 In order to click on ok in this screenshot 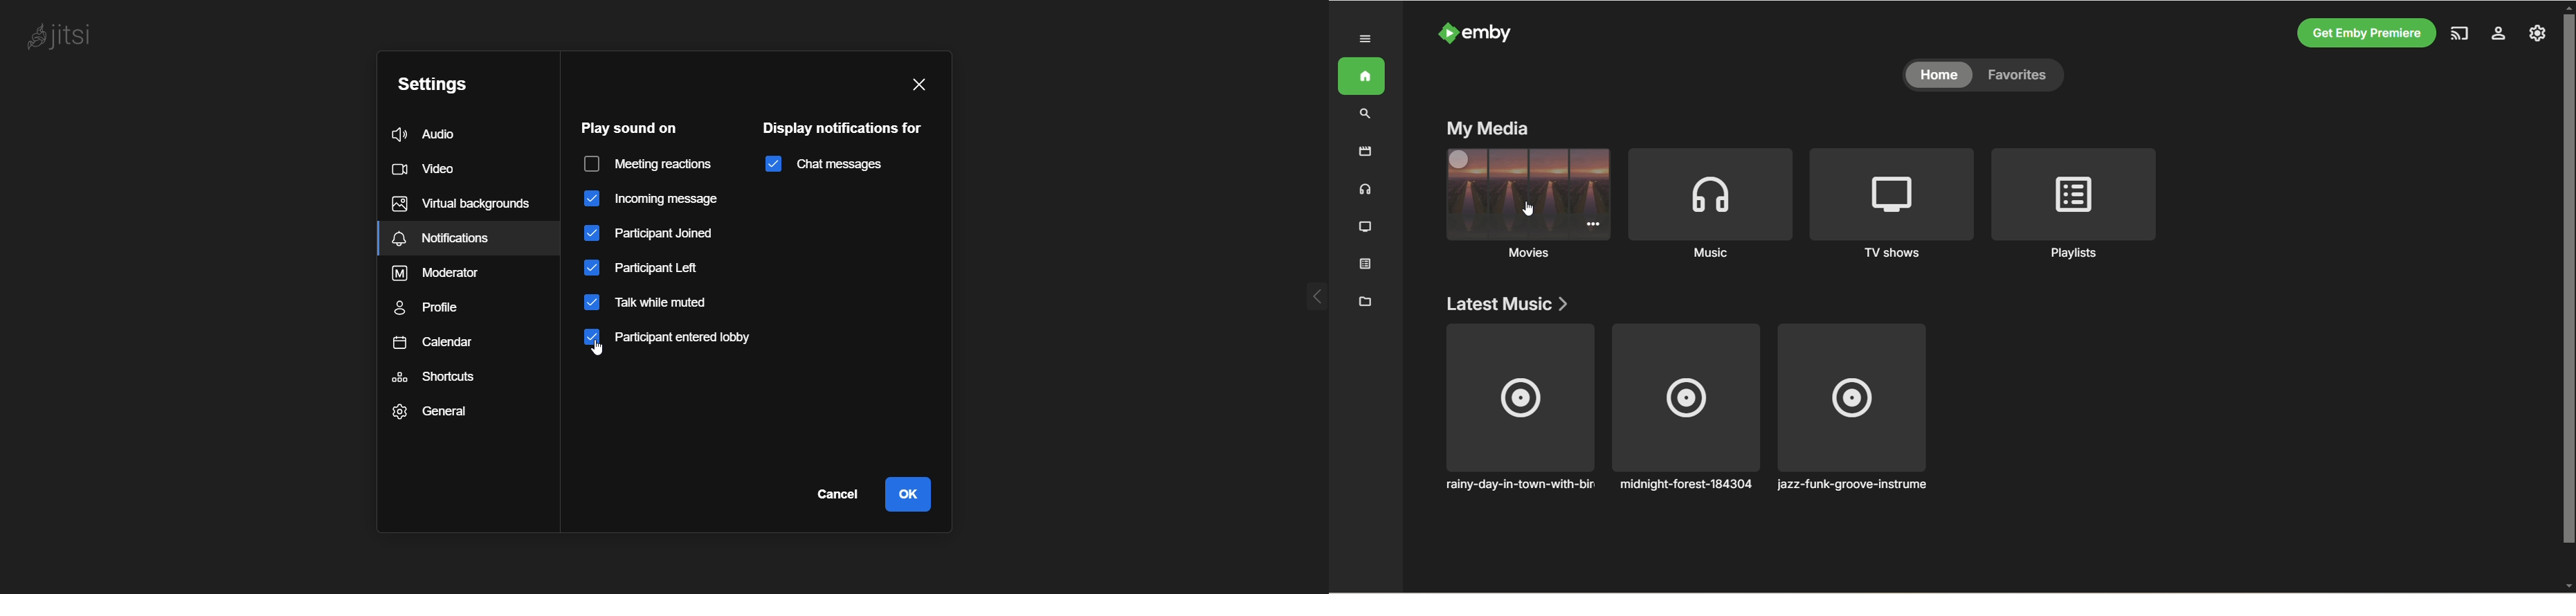, I will do `click(908, 494)`.